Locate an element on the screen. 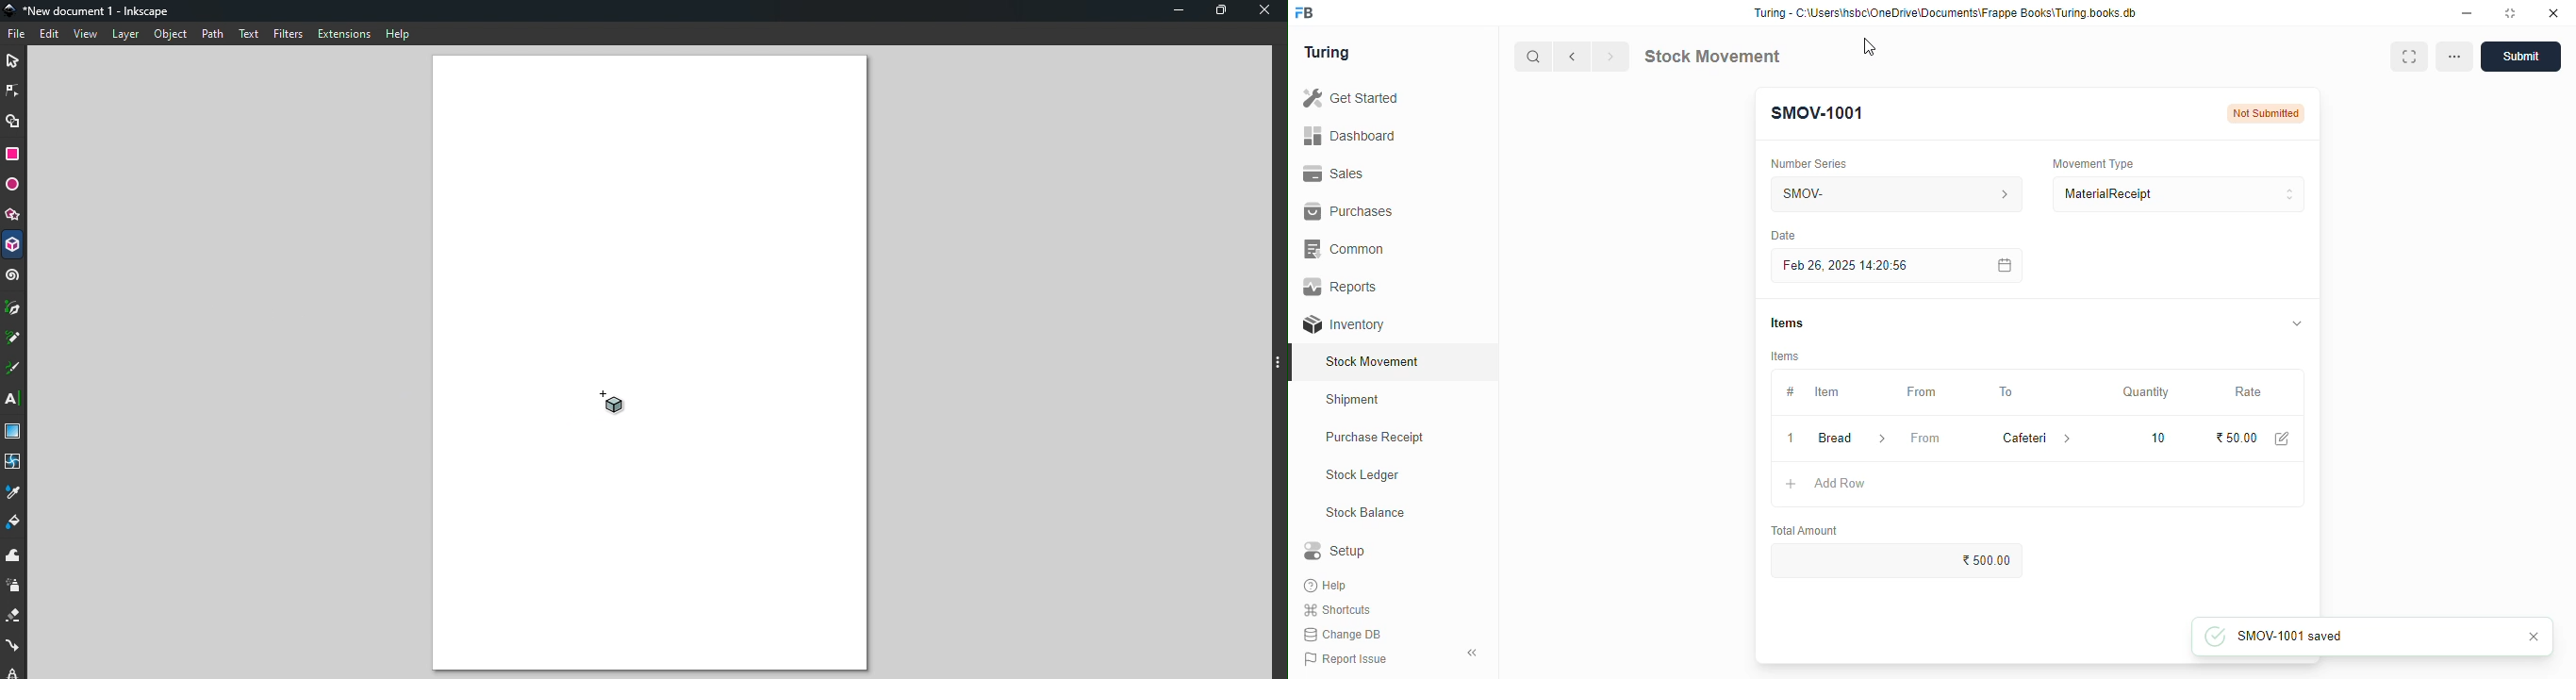 The image size is (2576, 700). purchases is located at coordinates (1348, 211).